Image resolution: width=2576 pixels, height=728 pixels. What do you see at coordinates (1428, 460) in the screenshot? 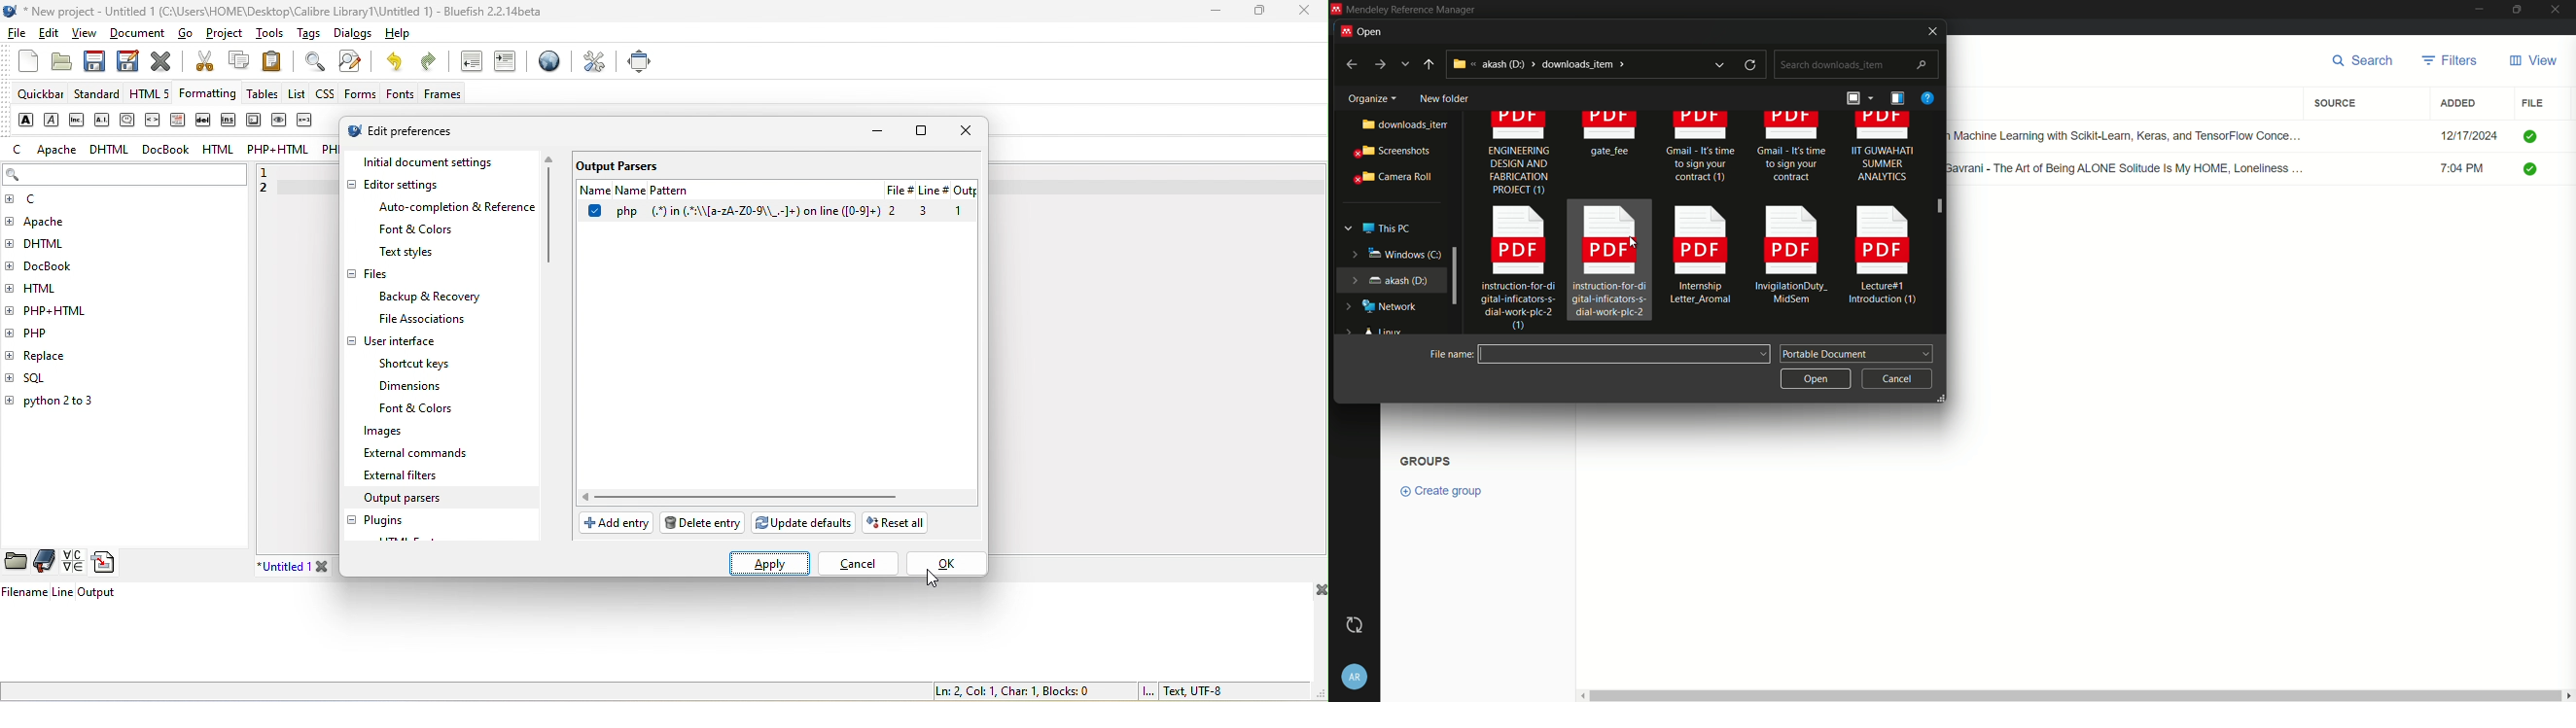
I see `Groups` at bounding box center [1428, 460].